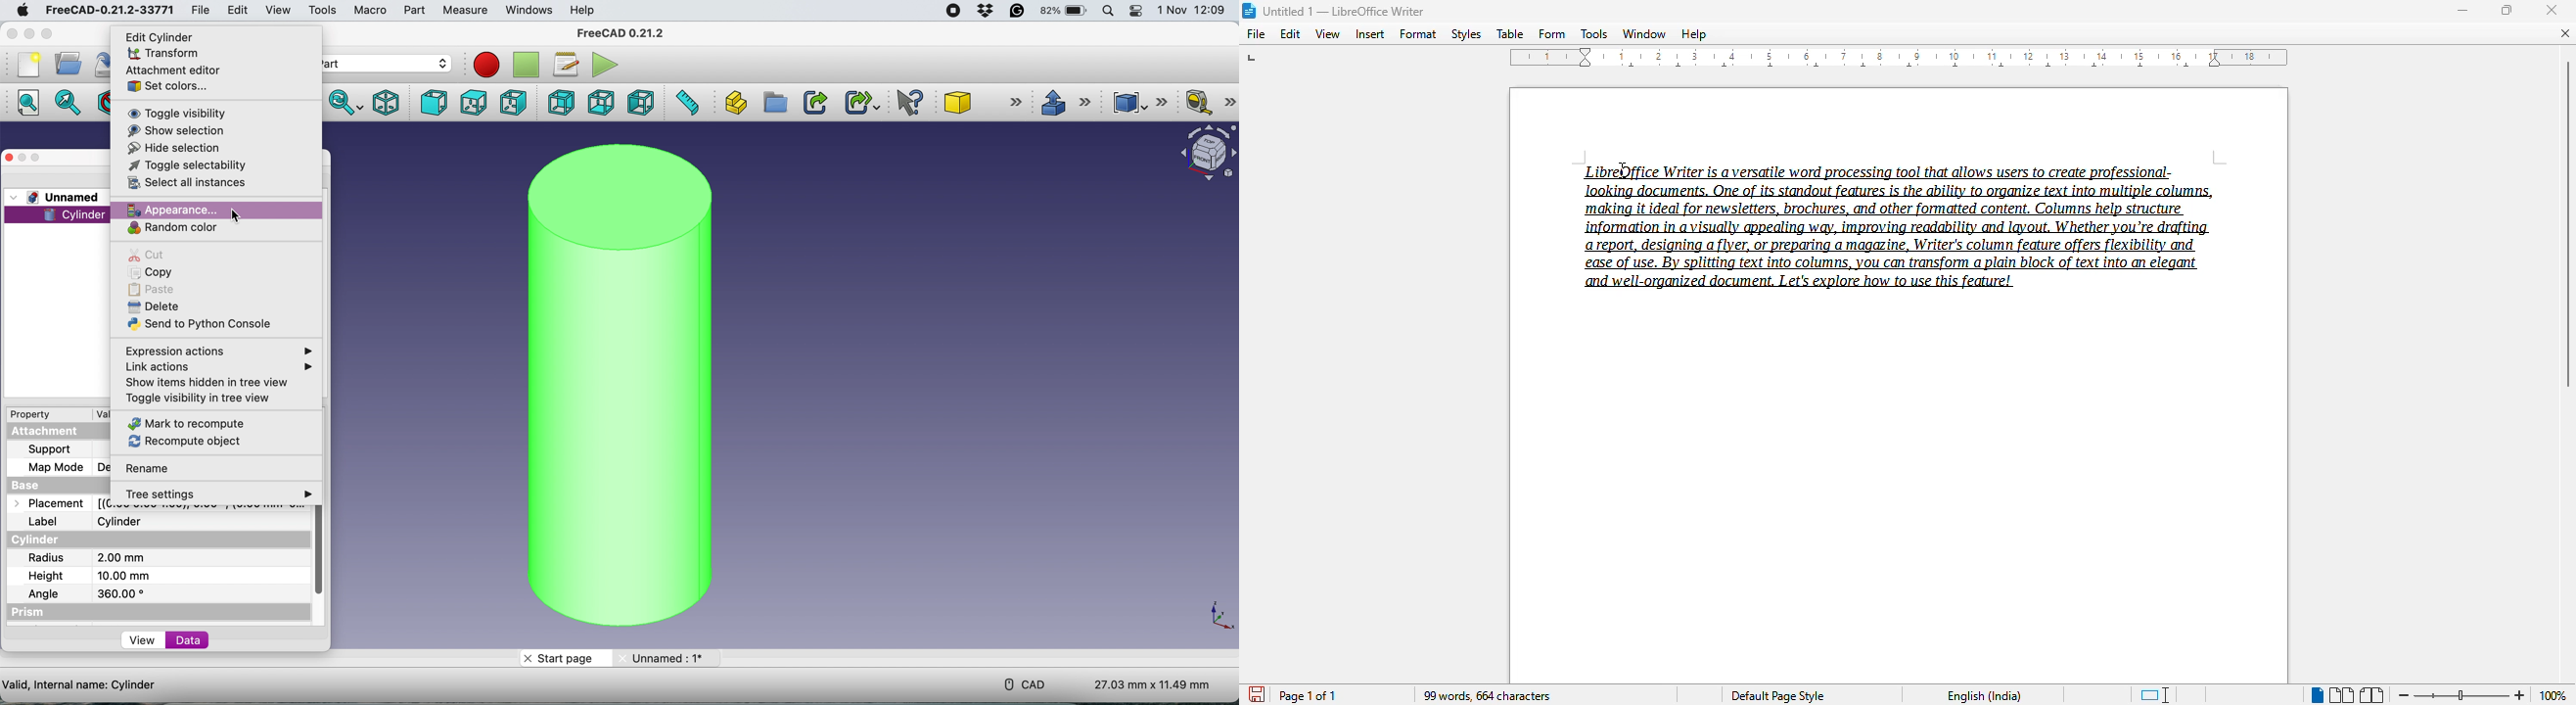 The image size is (2576, 728). I want to click on vertical scroll bar, so click(315, 552).